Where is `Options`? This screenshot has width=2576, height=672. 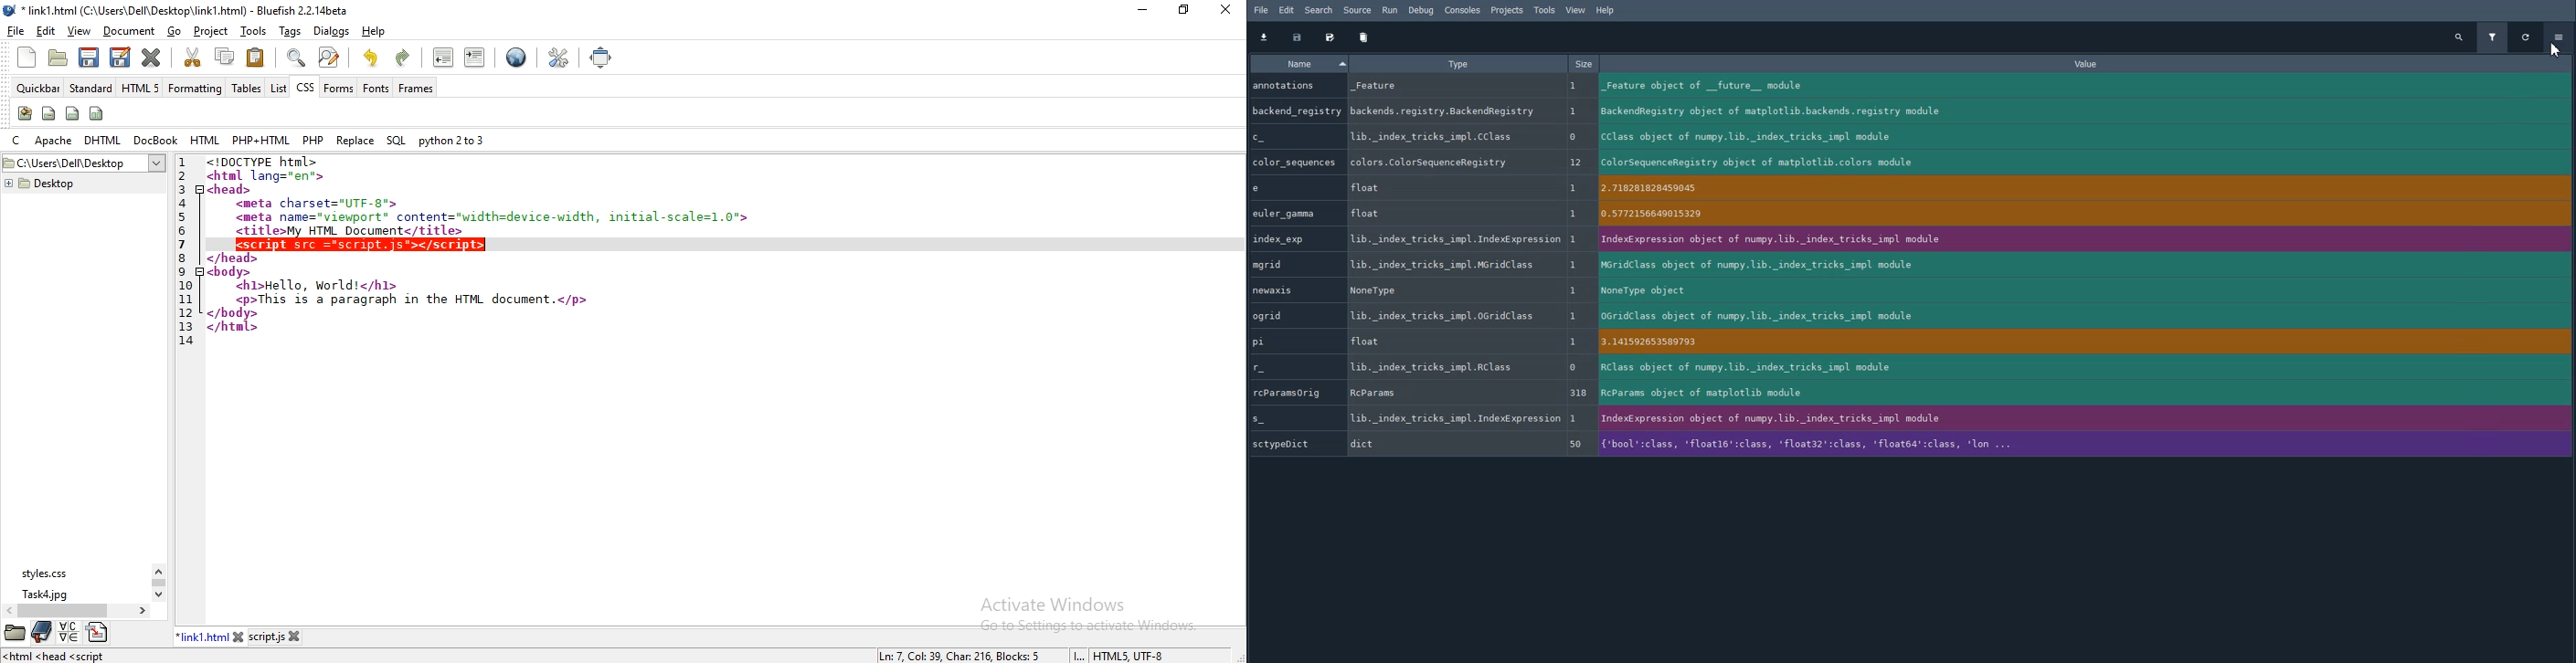 Options is located at coordinates (2560, 35).